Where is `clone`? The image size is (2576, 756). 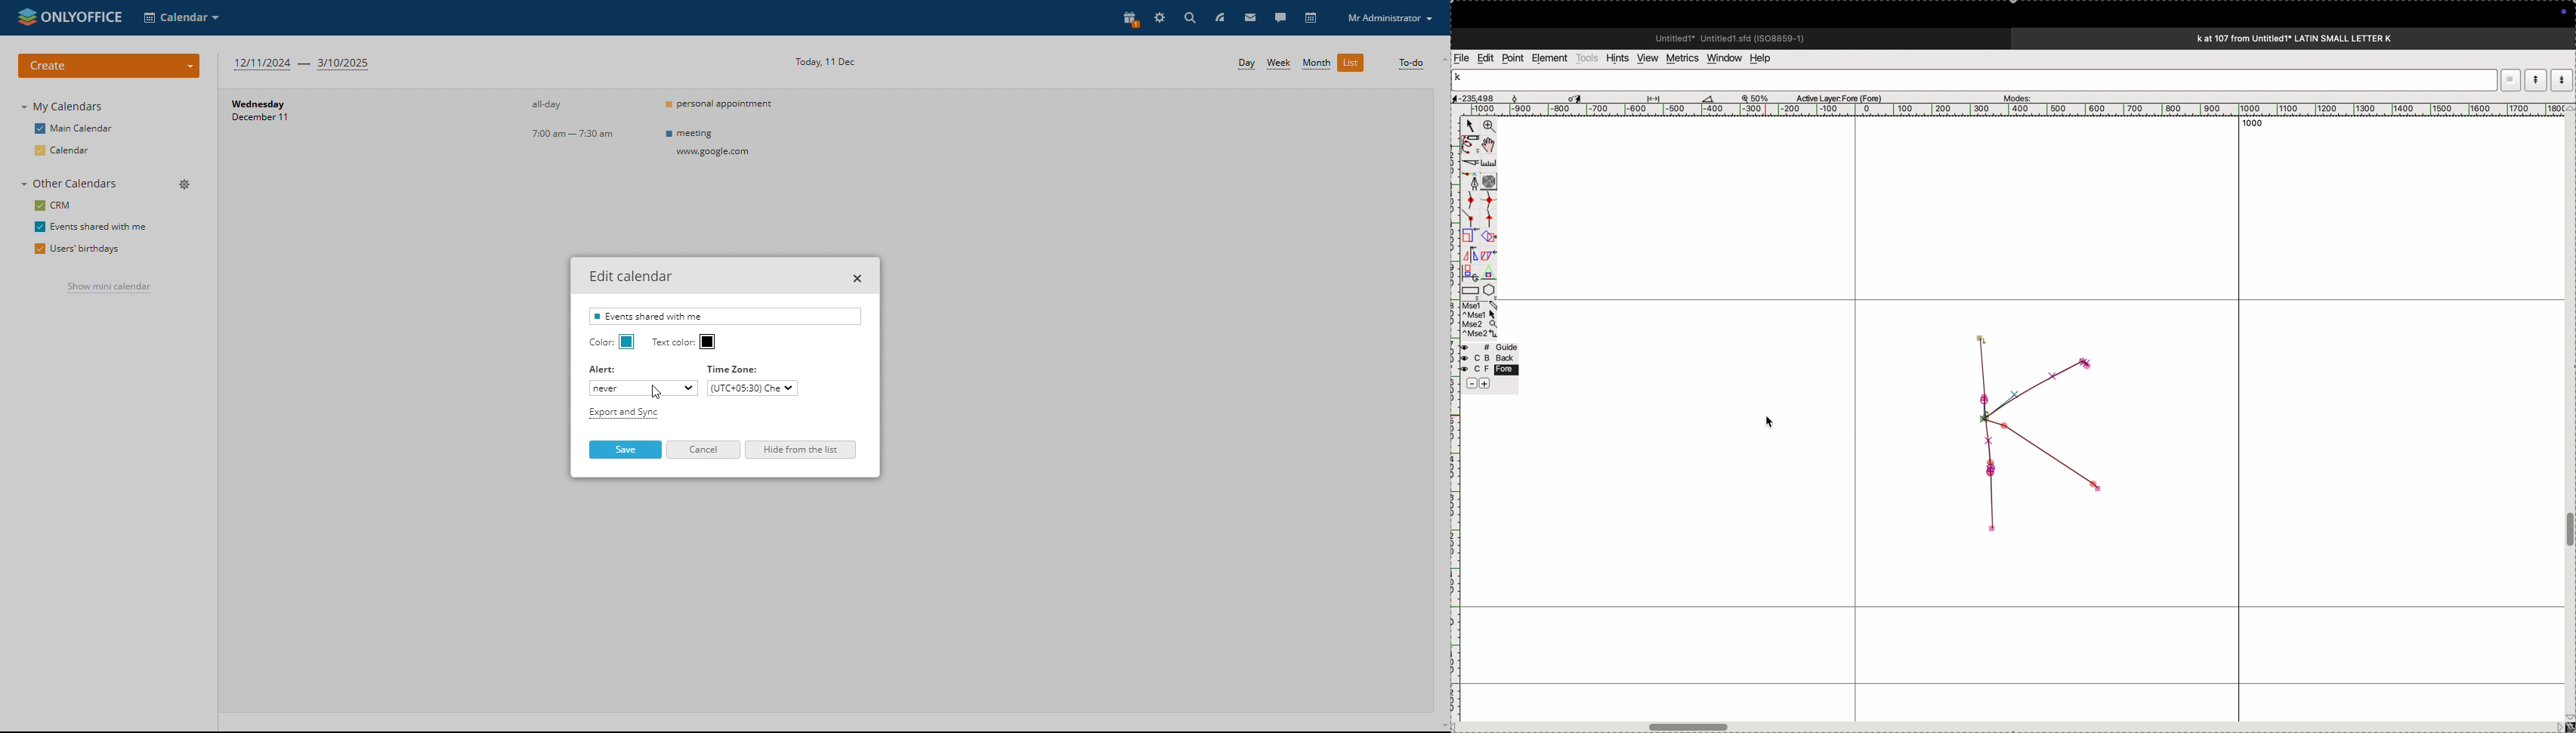 clone is located at coordinates (1469, 236).